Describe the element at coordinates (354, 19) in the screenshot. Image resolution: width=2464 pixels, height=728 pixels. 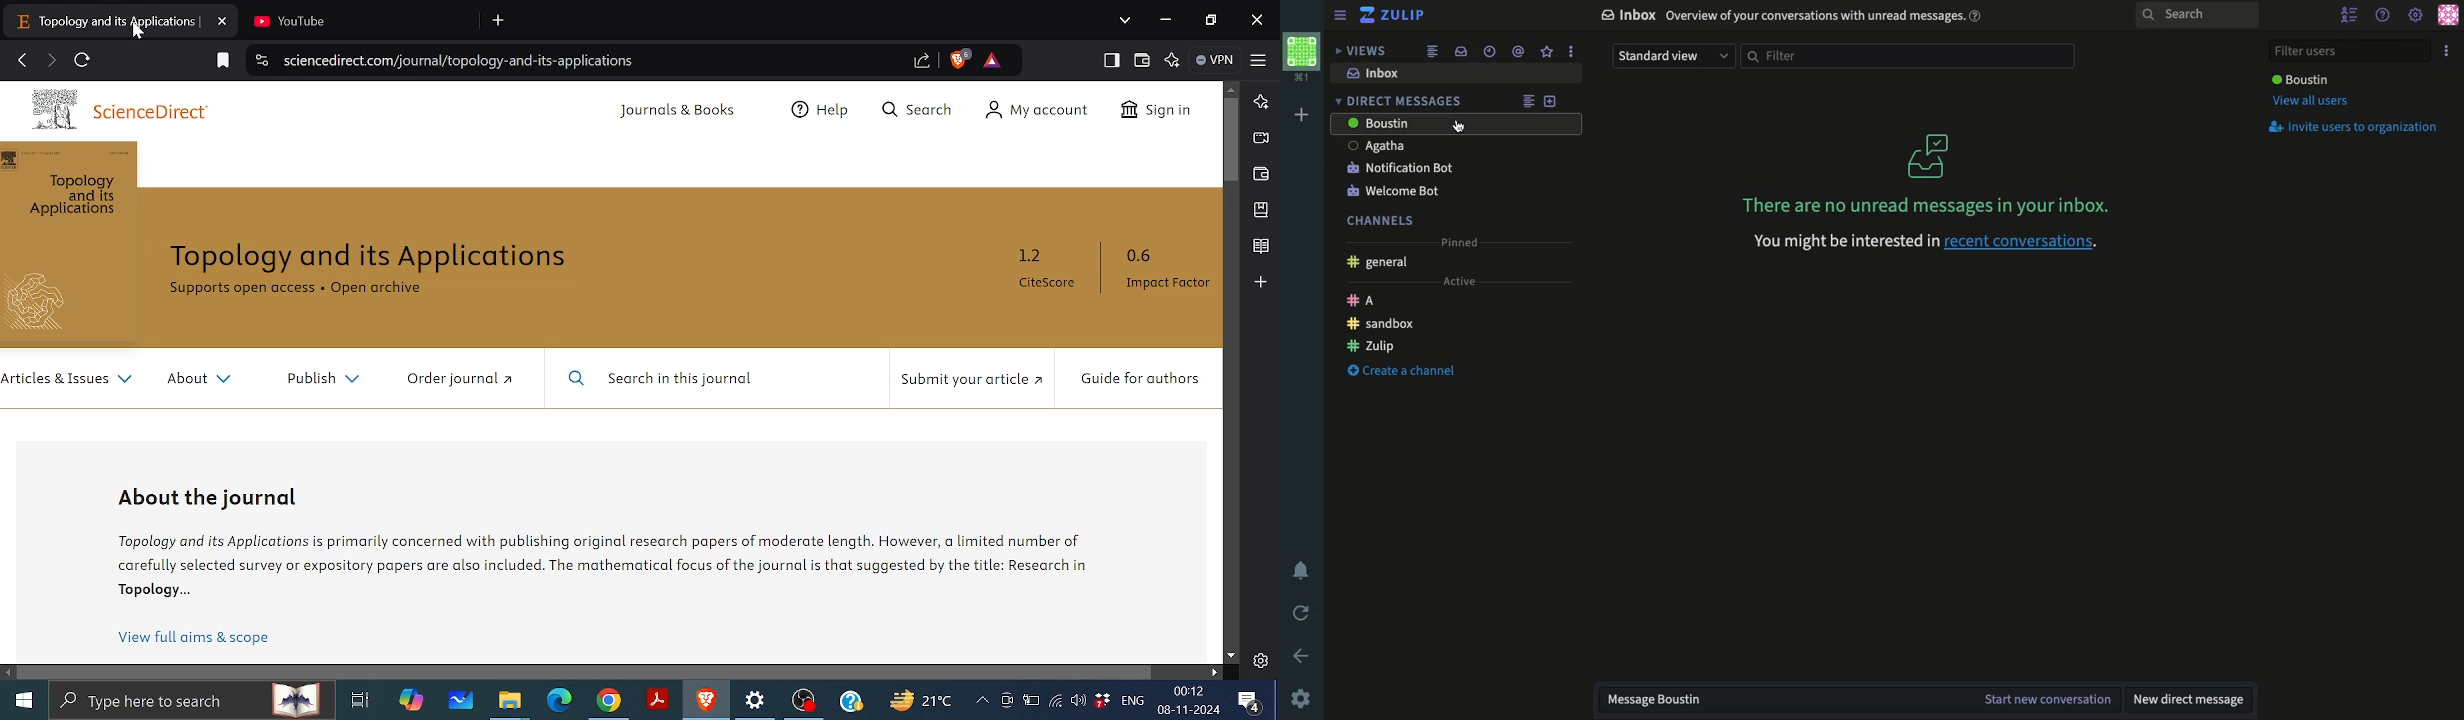
I see `Next tab` at that location.